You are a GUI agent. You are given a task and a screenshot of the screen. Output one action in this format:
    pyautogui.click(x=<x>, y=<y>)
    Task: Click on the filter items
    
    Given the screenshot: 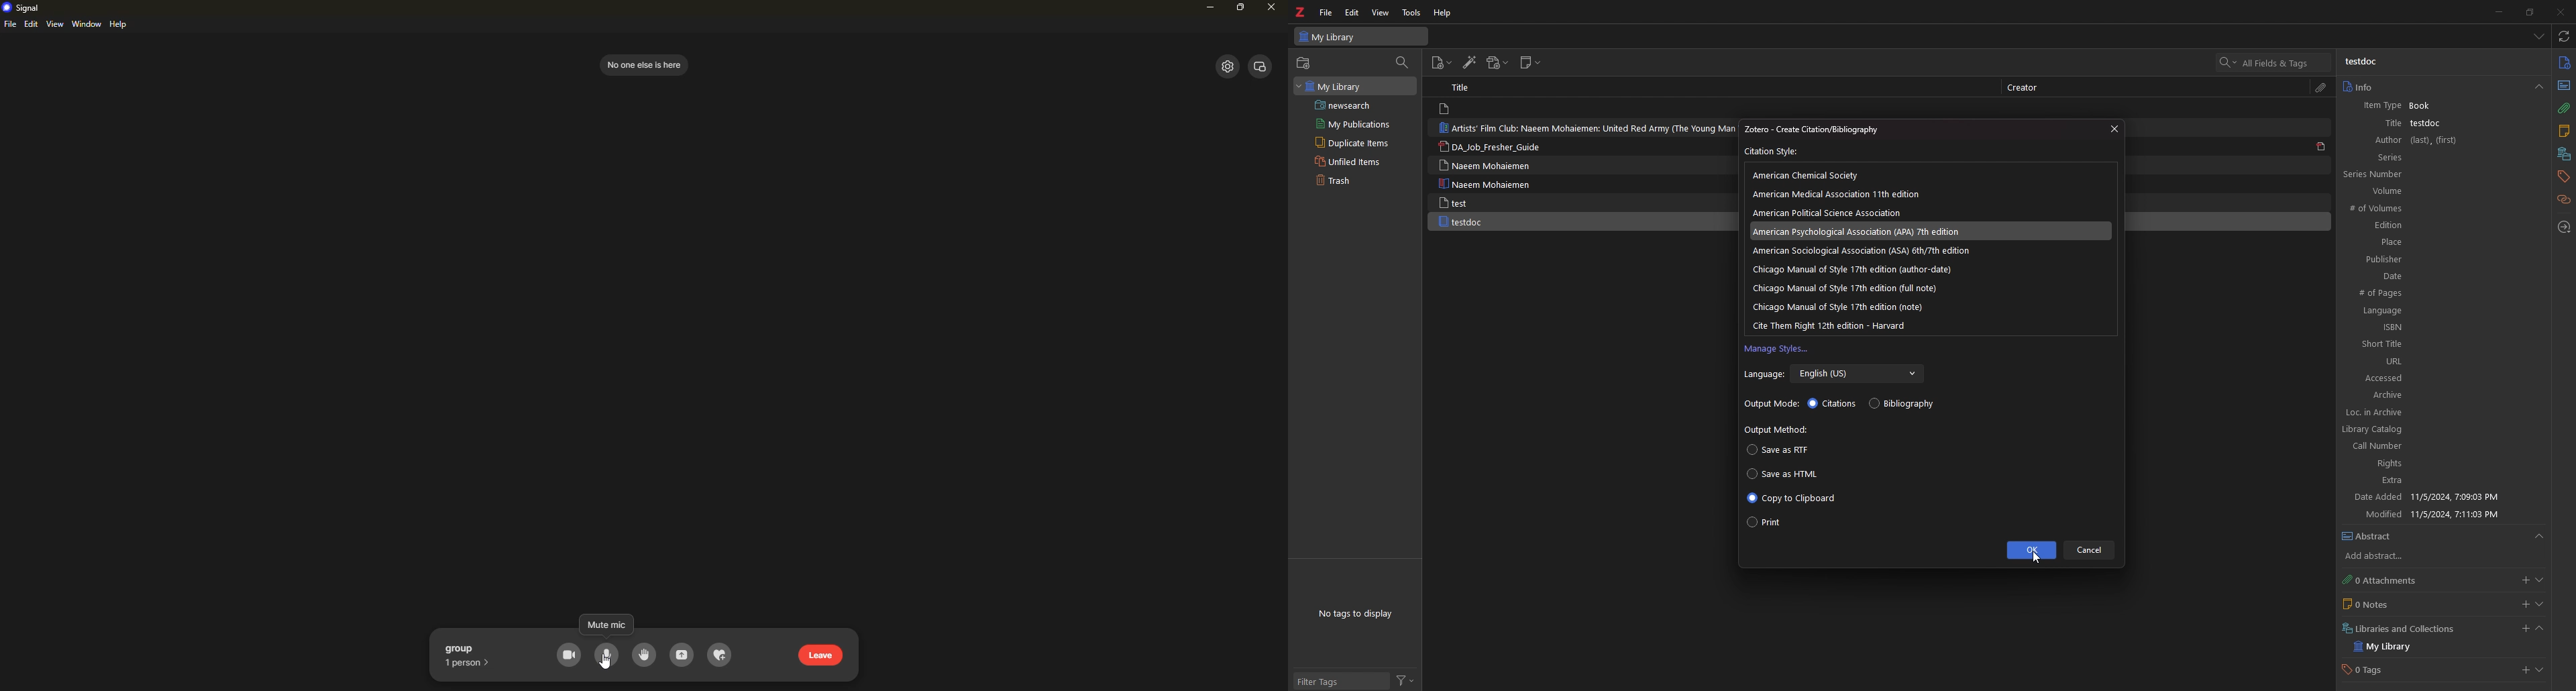 What is the action you would take?
    pyautogui.click(x=1403, y=62)
    